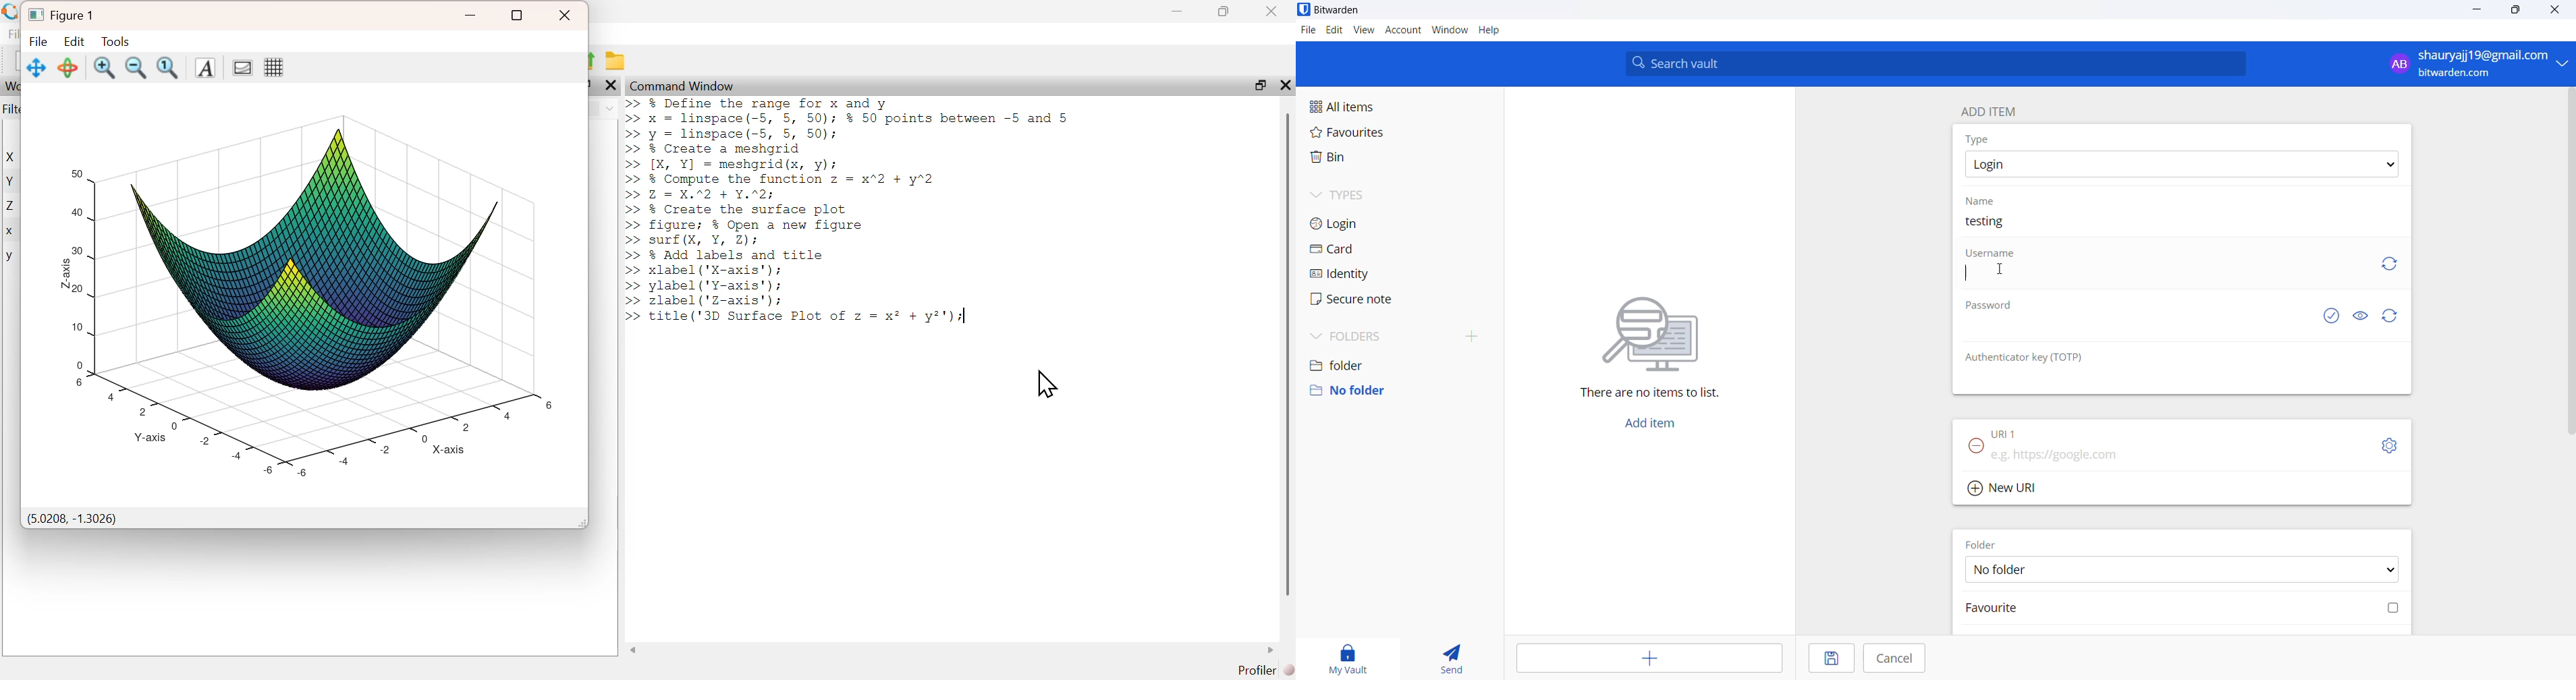  Describe the element at coordinates (11, 86) in the screenshot. I see `Workspace` at that location.